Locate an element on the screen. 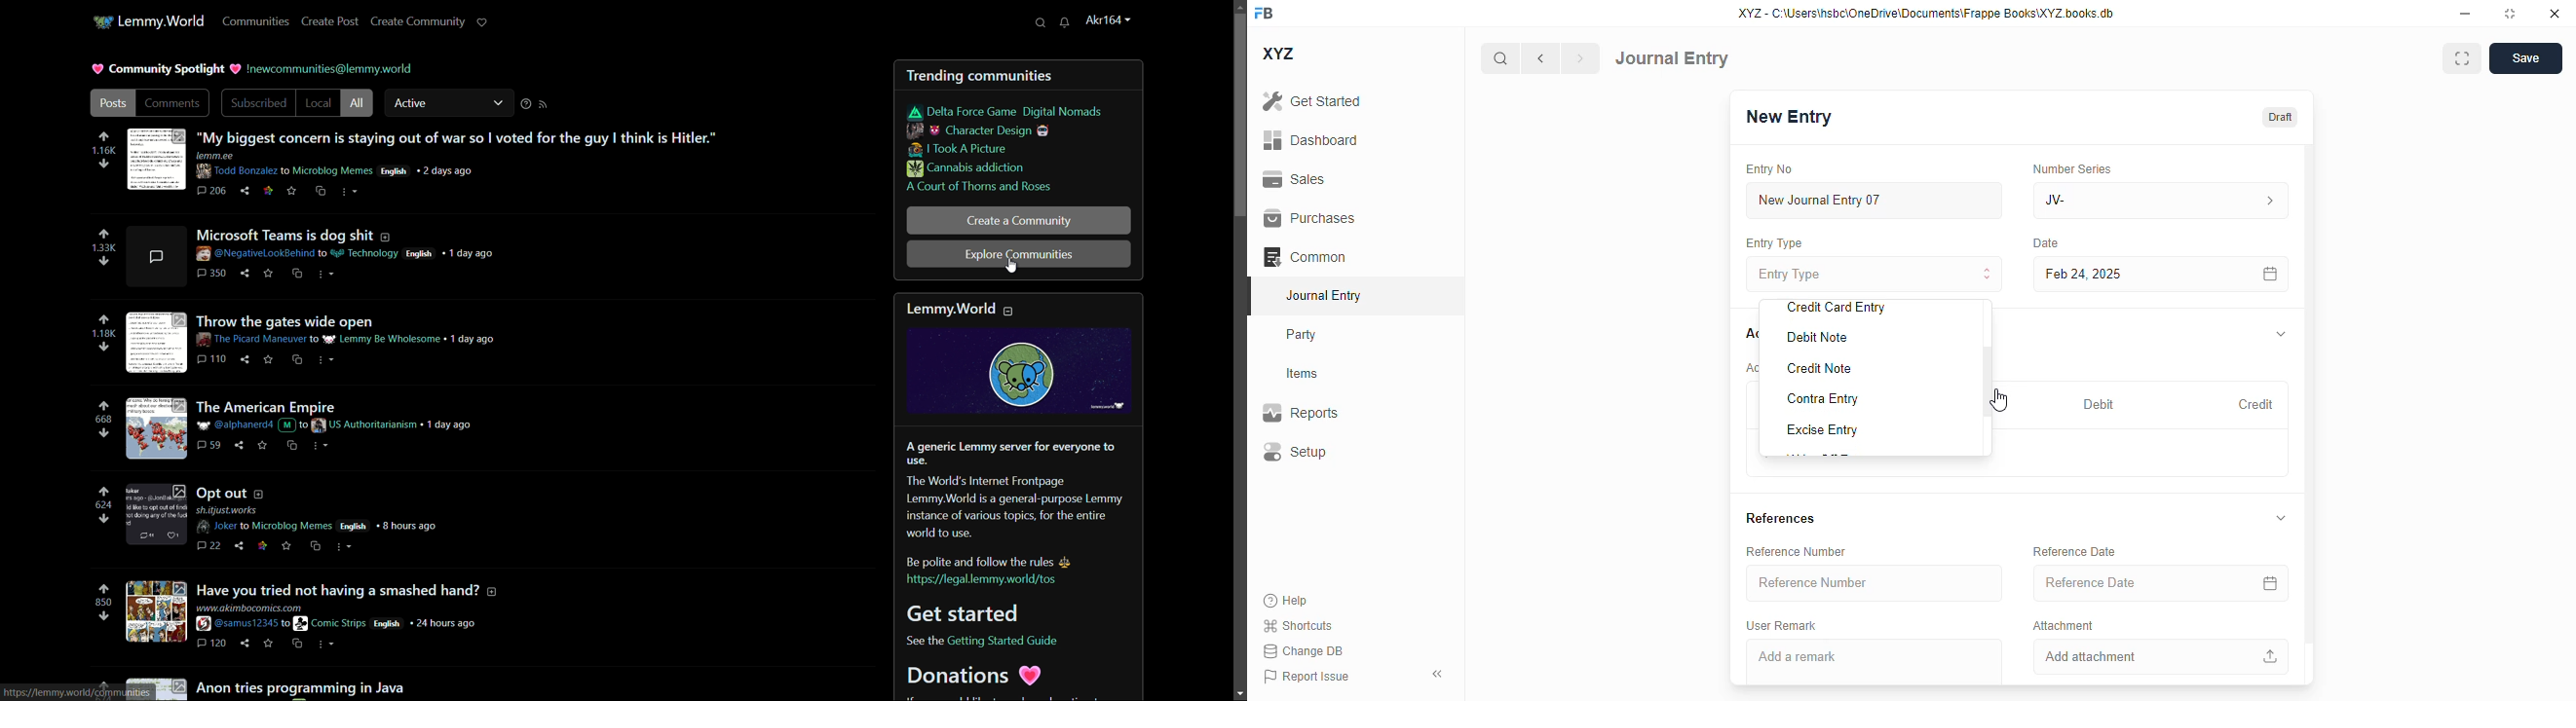  number of votes is located at coordinates (104, 152).